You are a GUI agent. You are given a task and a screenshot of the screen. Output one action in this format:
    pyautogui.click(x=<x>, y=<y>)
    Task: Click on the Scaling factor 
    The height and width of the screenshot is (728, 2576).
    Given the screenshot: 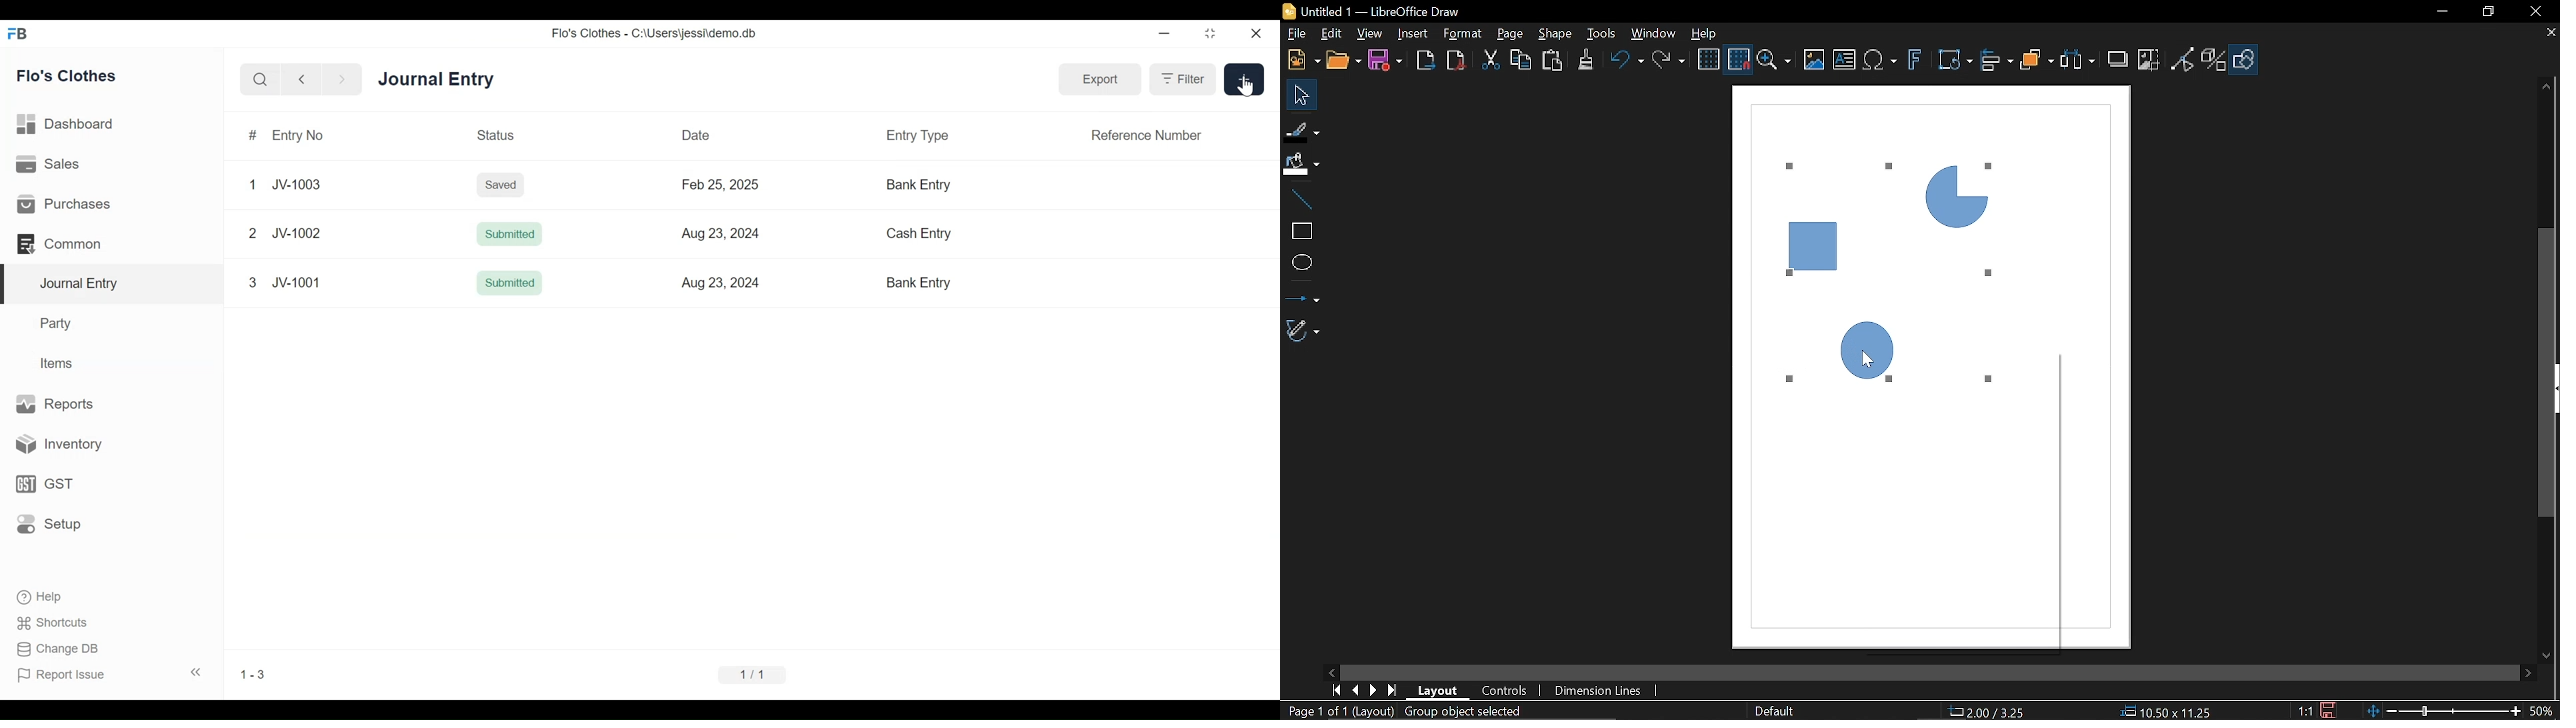 What is the action you would take?
    pyautogui.click(x=2304, y=710)
    